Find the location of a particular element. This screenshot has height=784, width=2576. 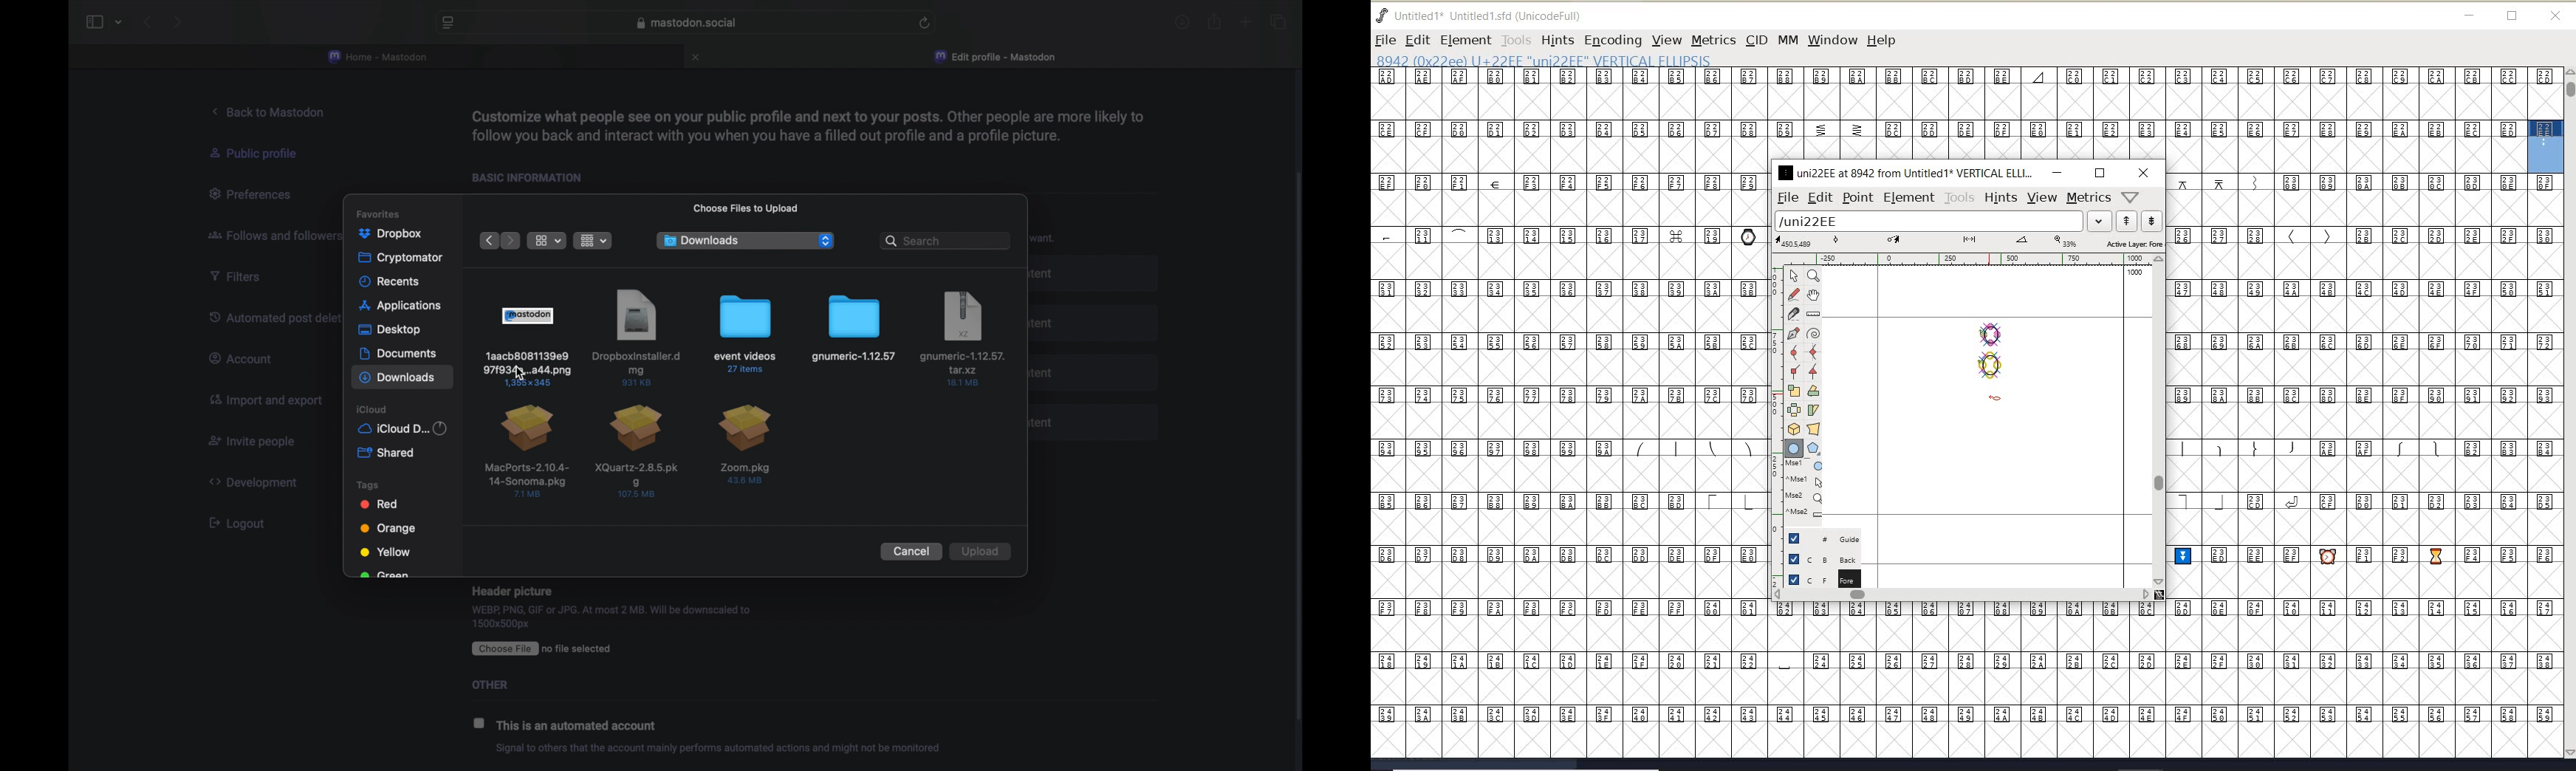

 is located at coordinates (500, 684).